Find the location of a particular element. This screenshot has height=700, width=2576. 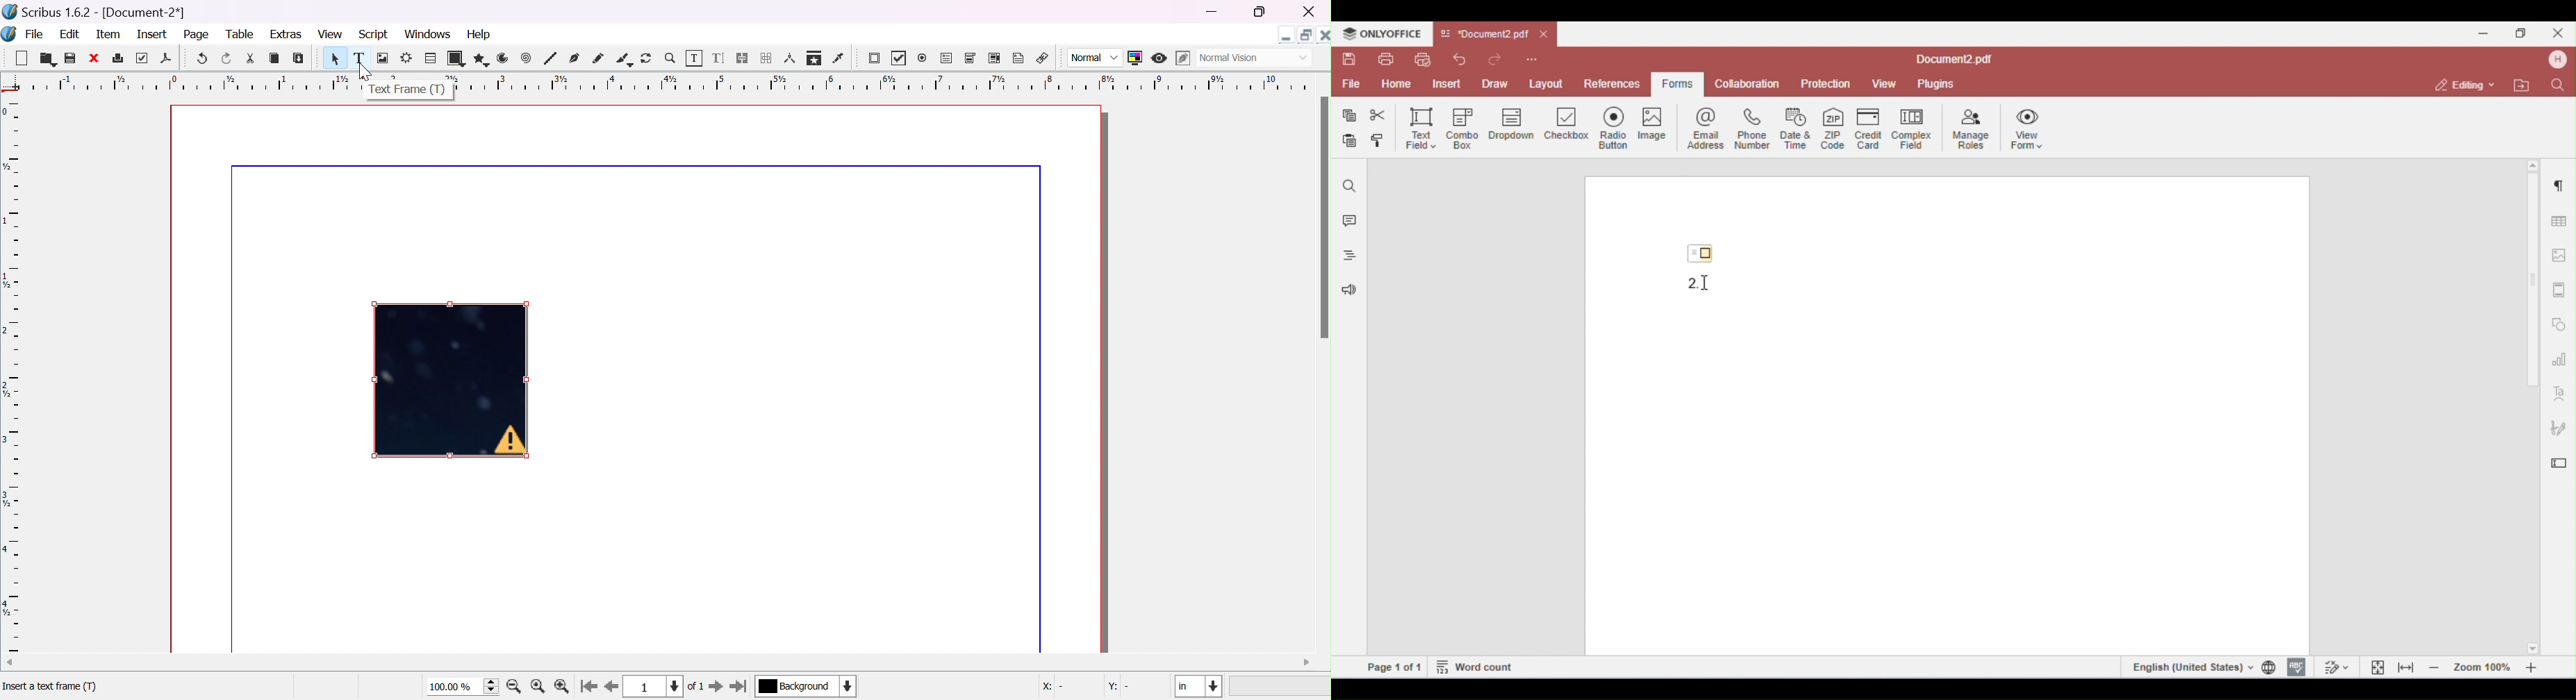

save is located at coordinates (71, 58).